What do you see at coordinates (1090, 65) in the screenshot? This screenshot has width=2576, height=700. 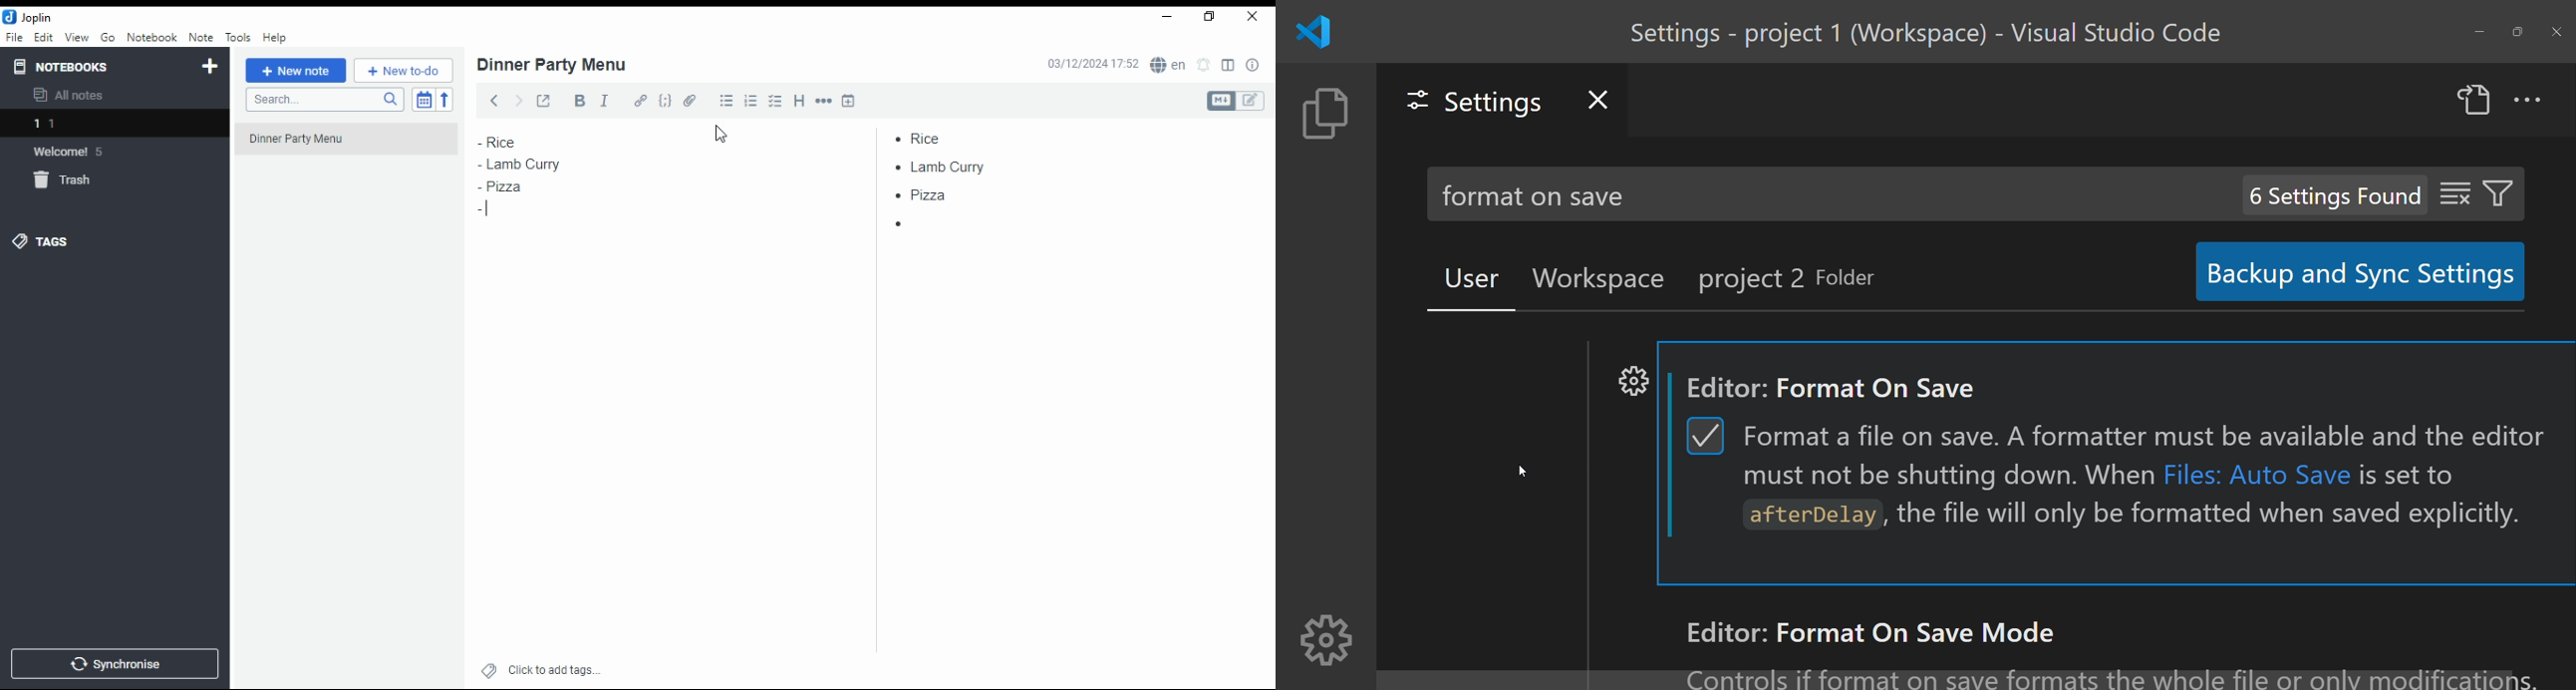 I see `03/12/2024 17:51` at bounding box center [1090, 65].